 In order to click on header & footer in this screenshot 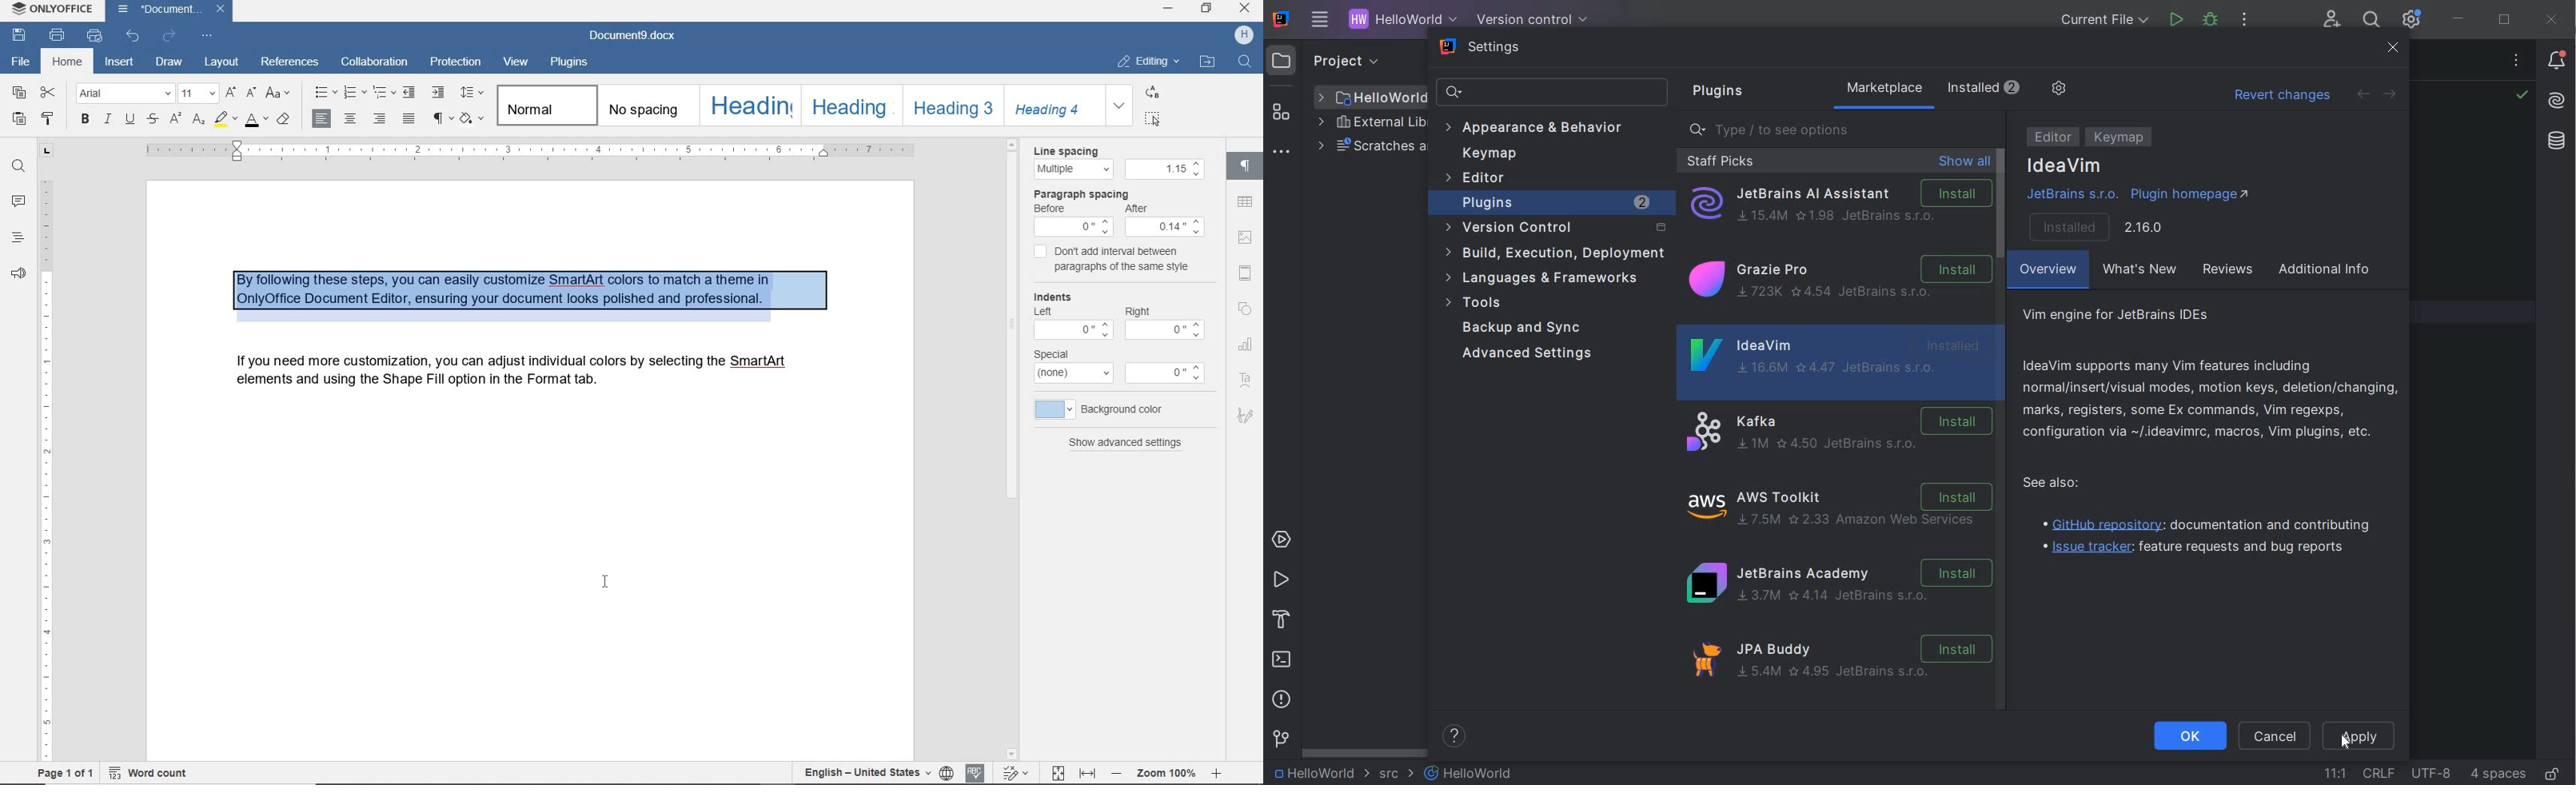, I will do `click(1248, 271)`.